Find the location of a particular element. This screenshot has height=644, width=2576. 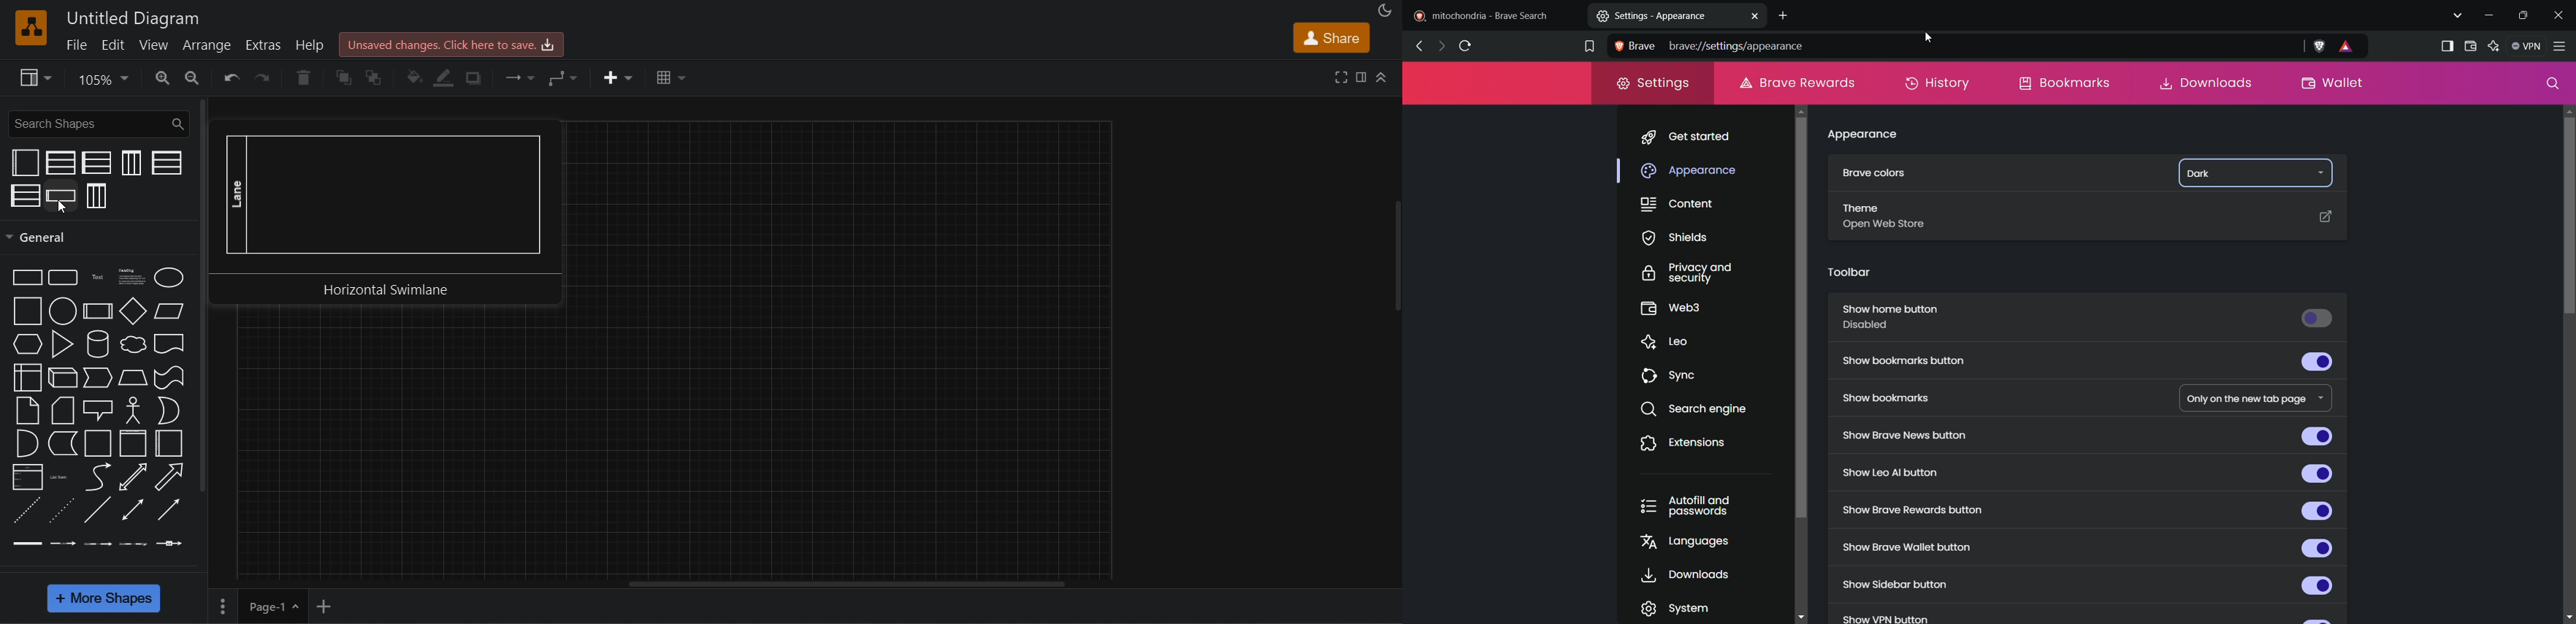

appearance is located at coordinates (1698, 171).